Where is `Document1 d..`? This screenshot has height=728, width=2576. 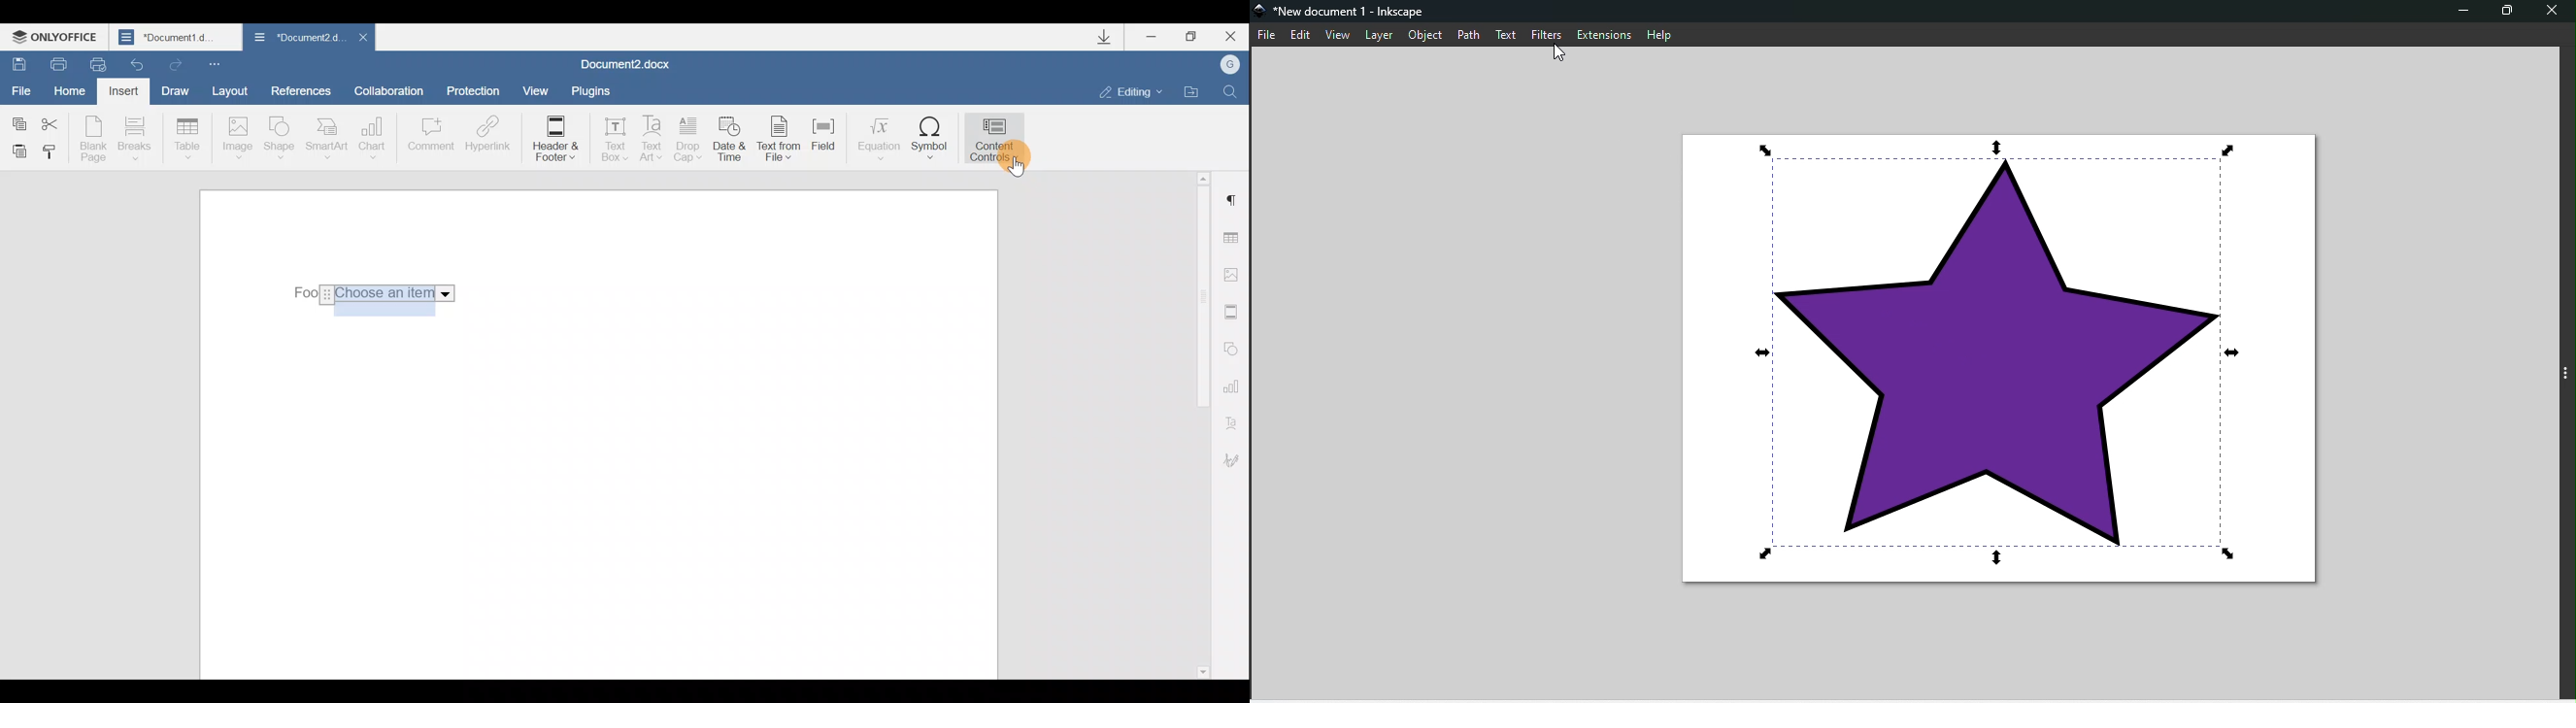
Document1 d.. is located at coordinates (177, 36).